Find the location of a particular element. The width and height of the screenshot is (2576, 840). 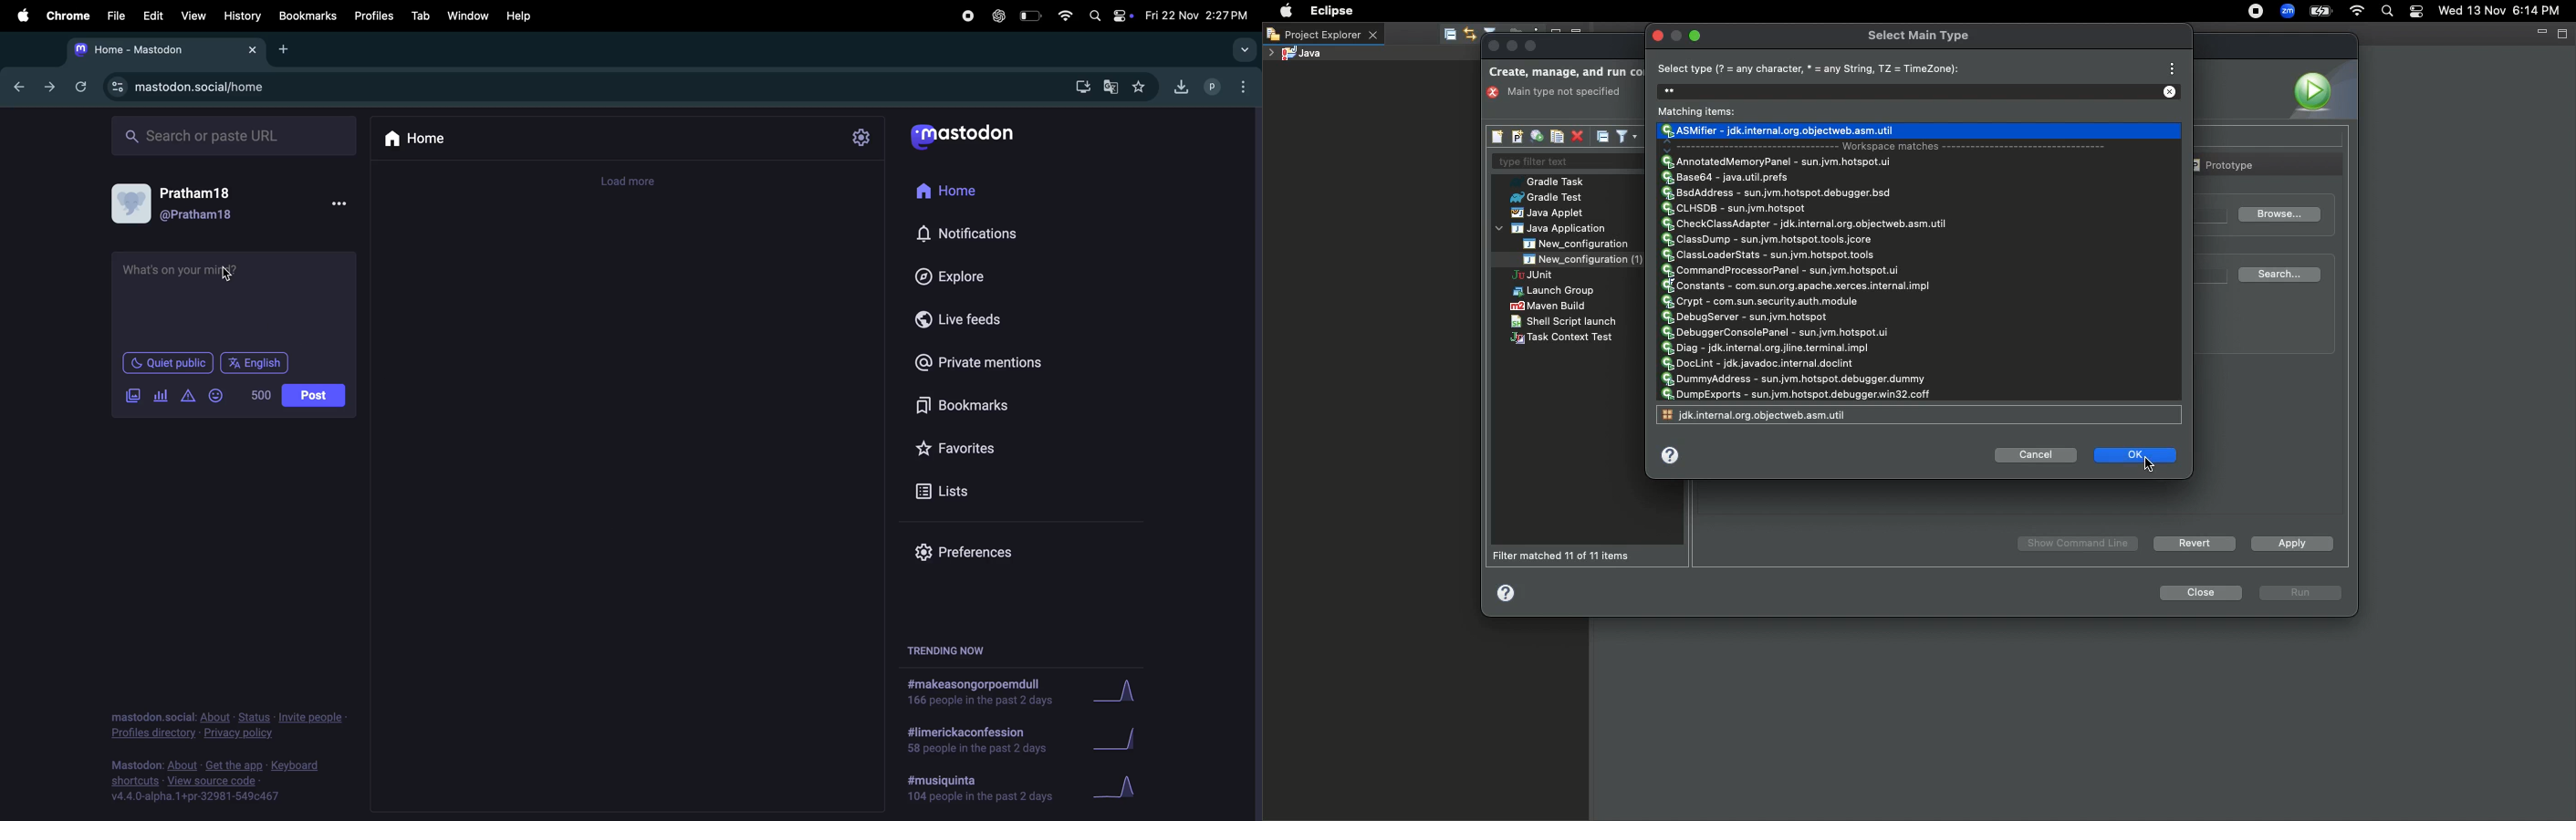

graph is located at coordinates (1128, 691).